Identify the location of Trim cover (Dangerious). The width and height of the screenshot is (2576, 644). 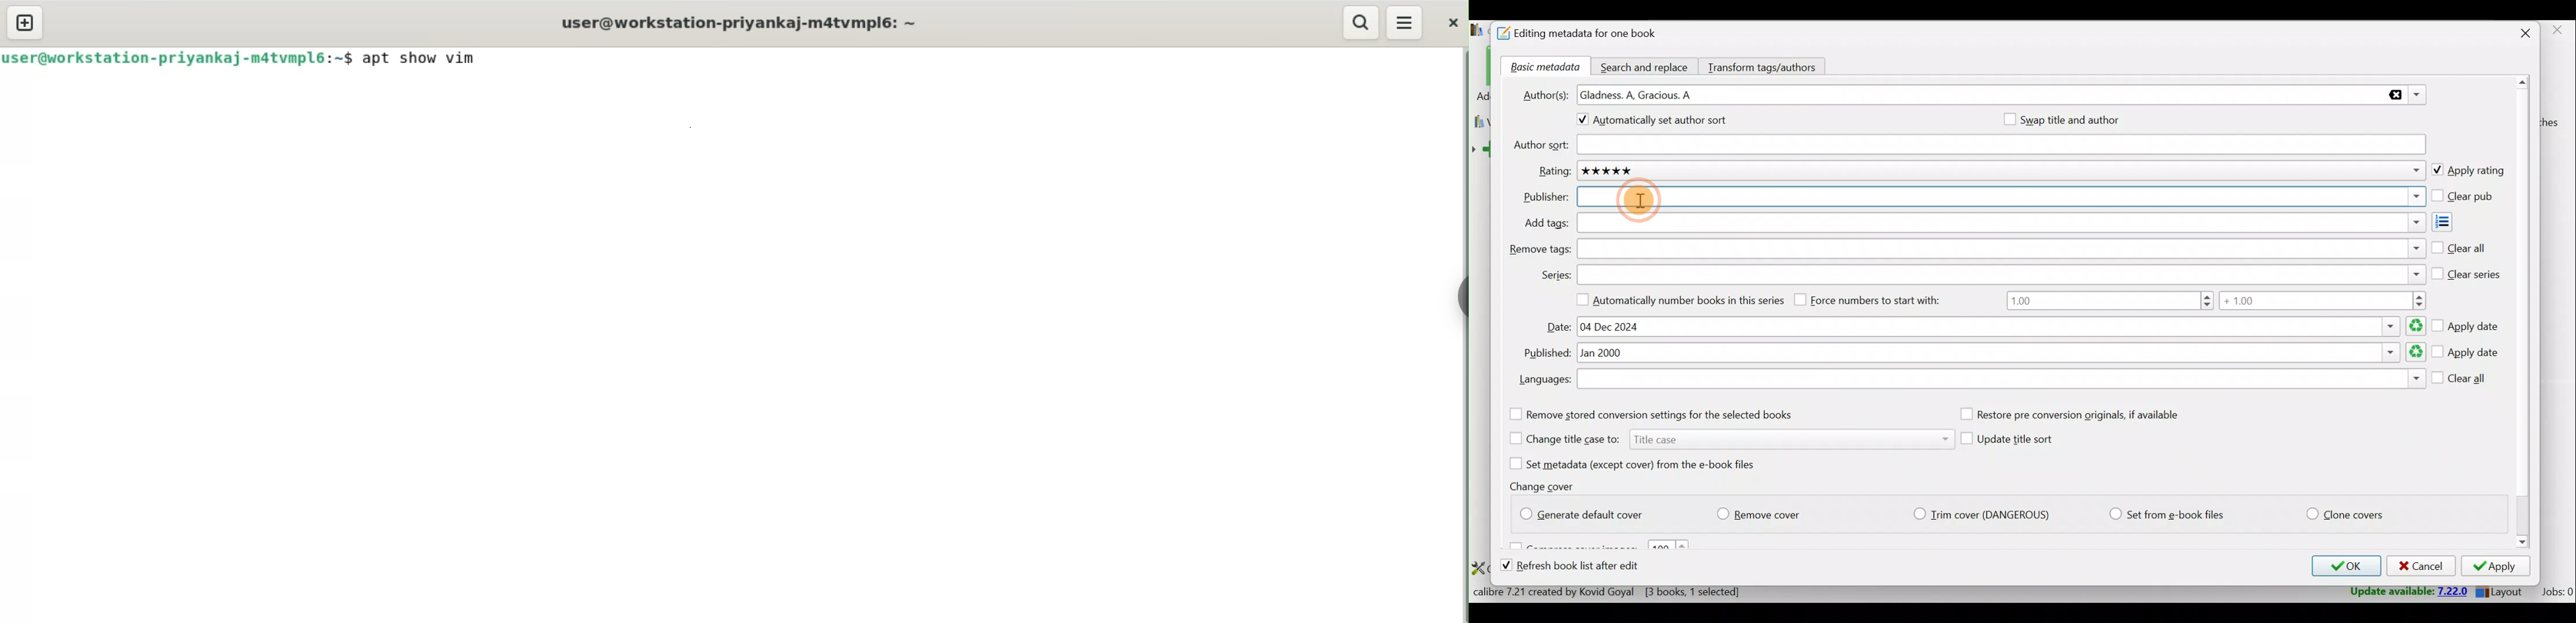
(1985, 516).